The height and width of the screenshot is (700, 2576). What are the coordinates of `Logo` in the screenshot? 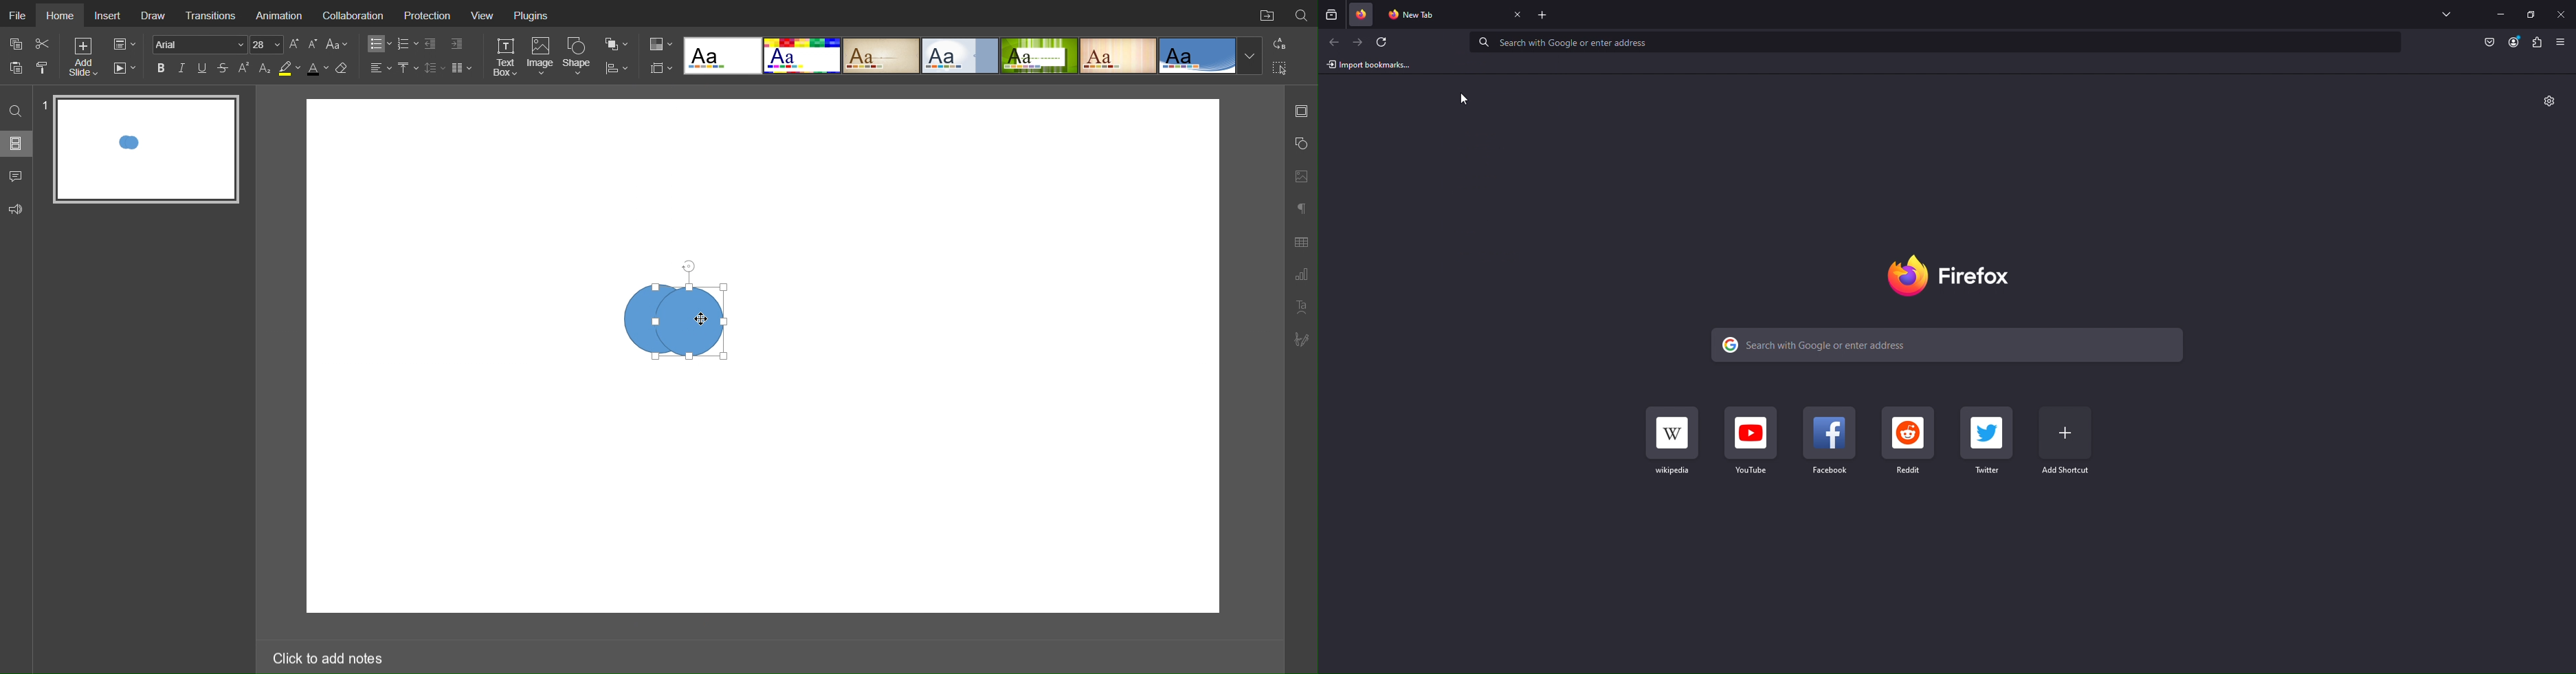 It's located at (1956, 275).